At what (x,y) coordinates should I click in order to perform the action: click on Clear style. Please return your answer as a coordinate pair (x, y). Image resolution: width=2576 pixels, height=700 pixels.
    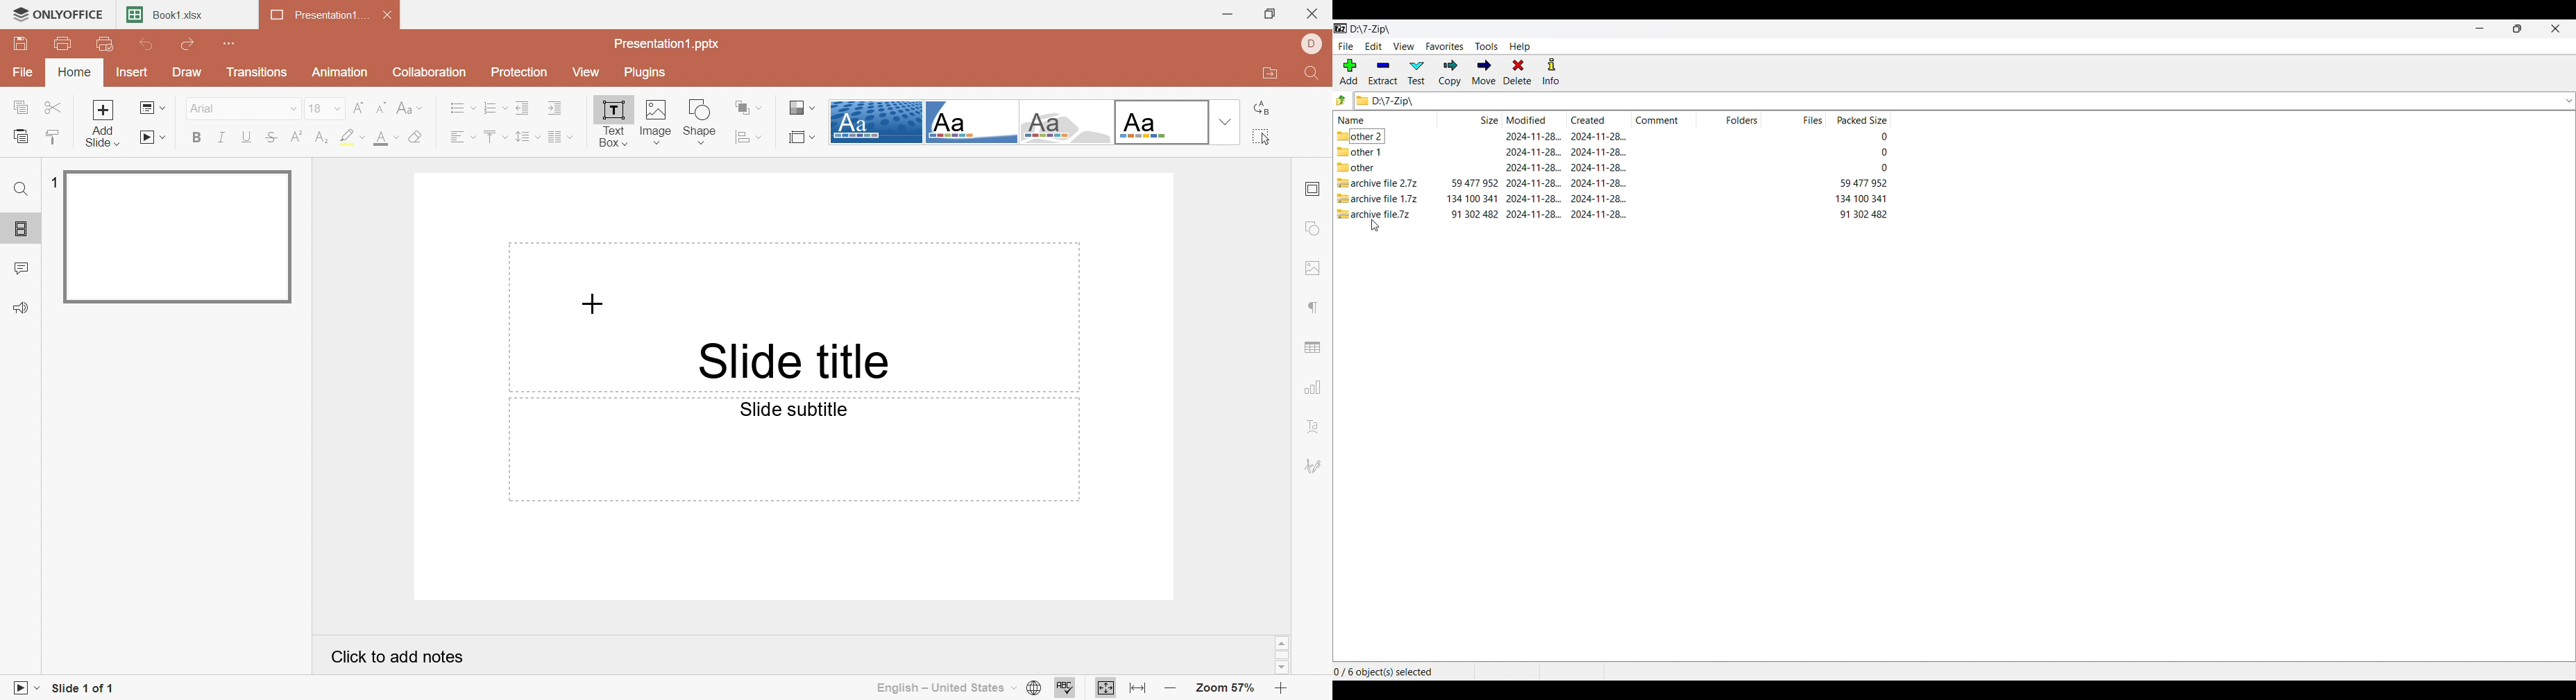
    Looking at the image, I should click on (418, 138).